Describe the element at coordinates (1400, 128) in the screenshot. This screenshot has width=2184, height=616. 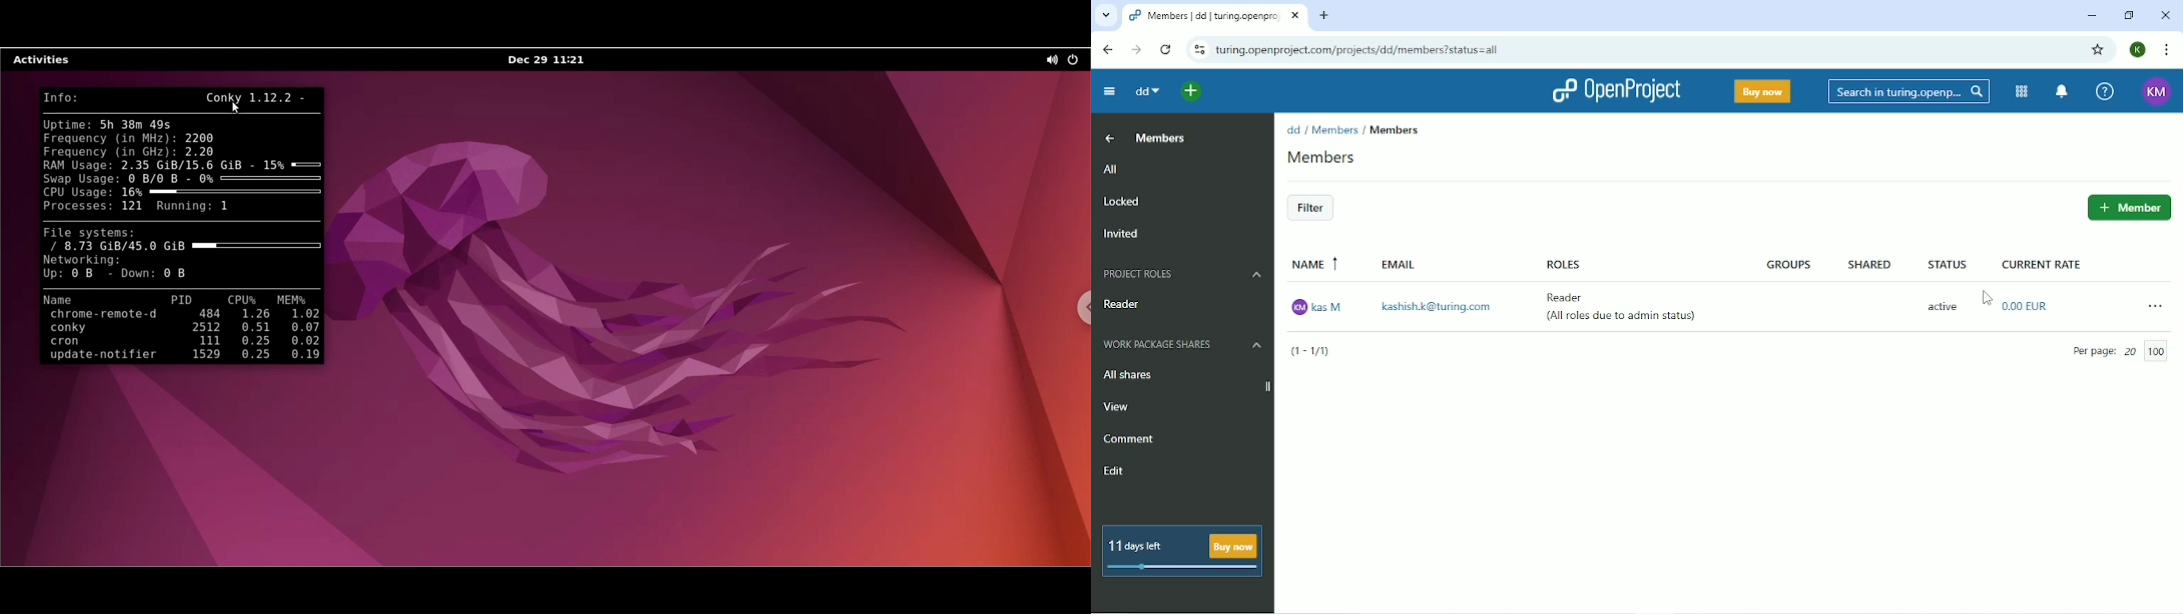
I see `members` at that location.